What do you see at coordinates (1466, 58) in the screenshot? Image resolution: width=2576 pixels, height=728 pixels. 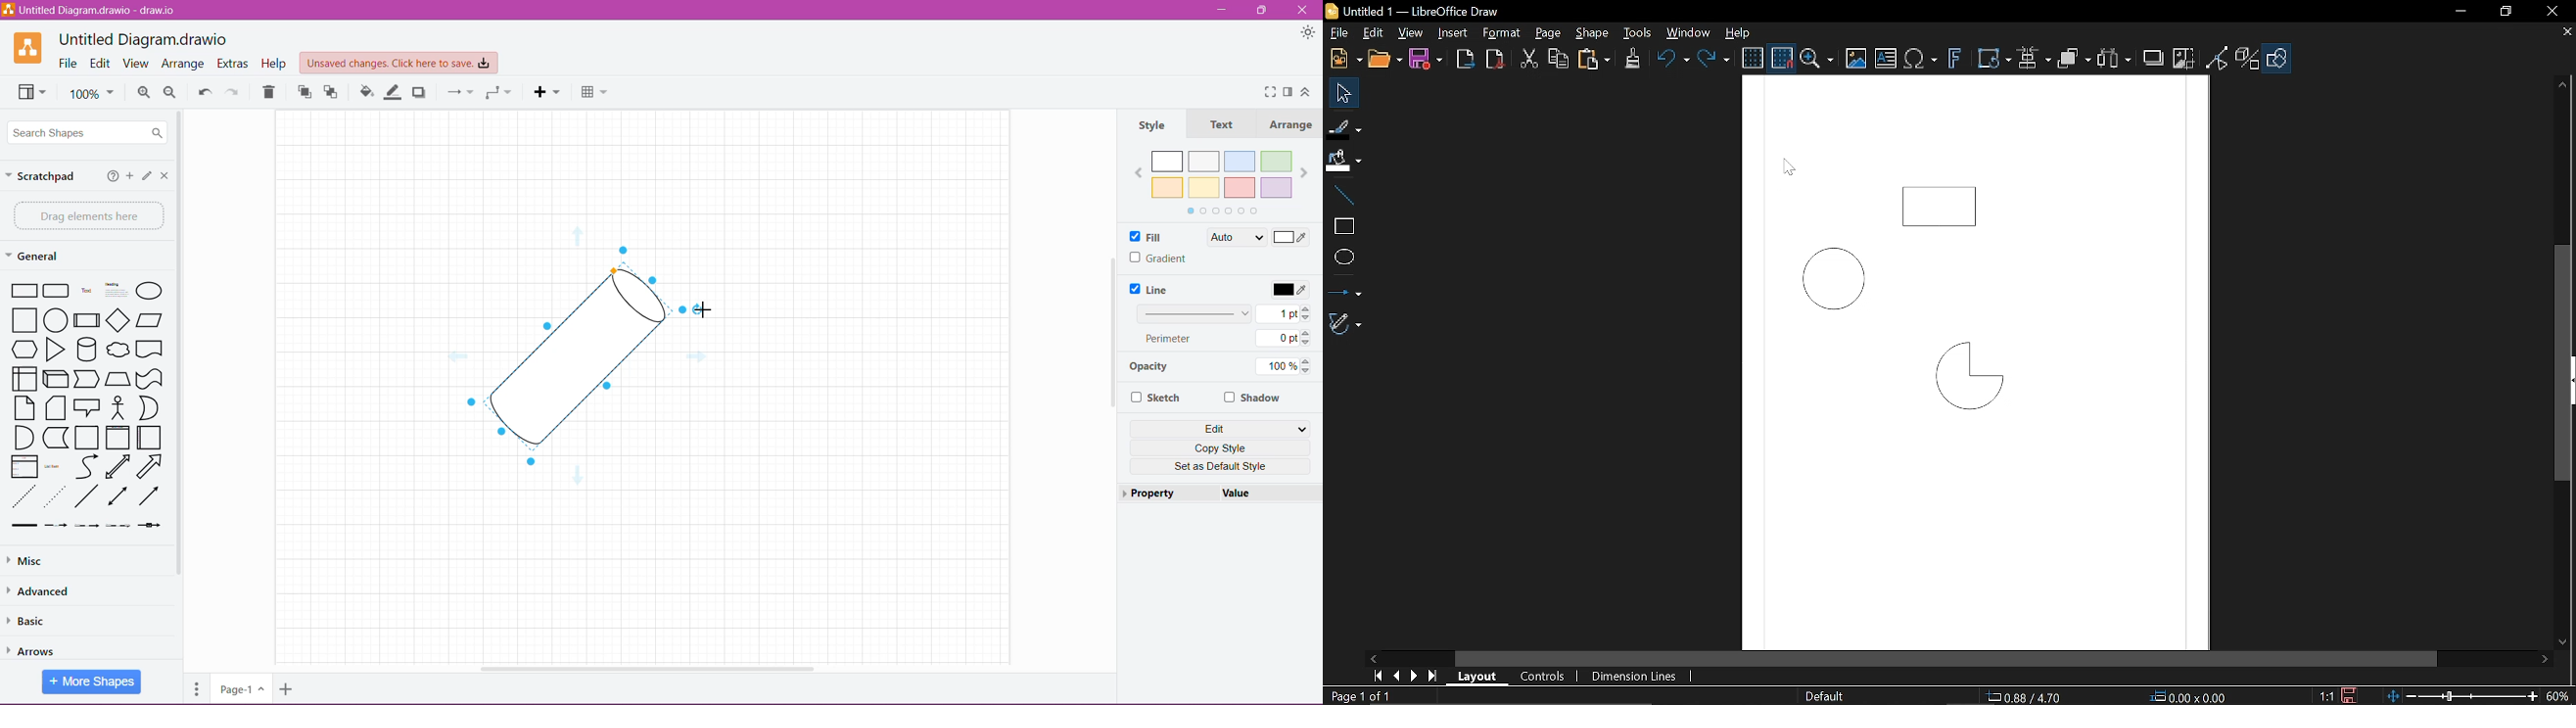 I see `Export` at bounding box center [1466, 58].